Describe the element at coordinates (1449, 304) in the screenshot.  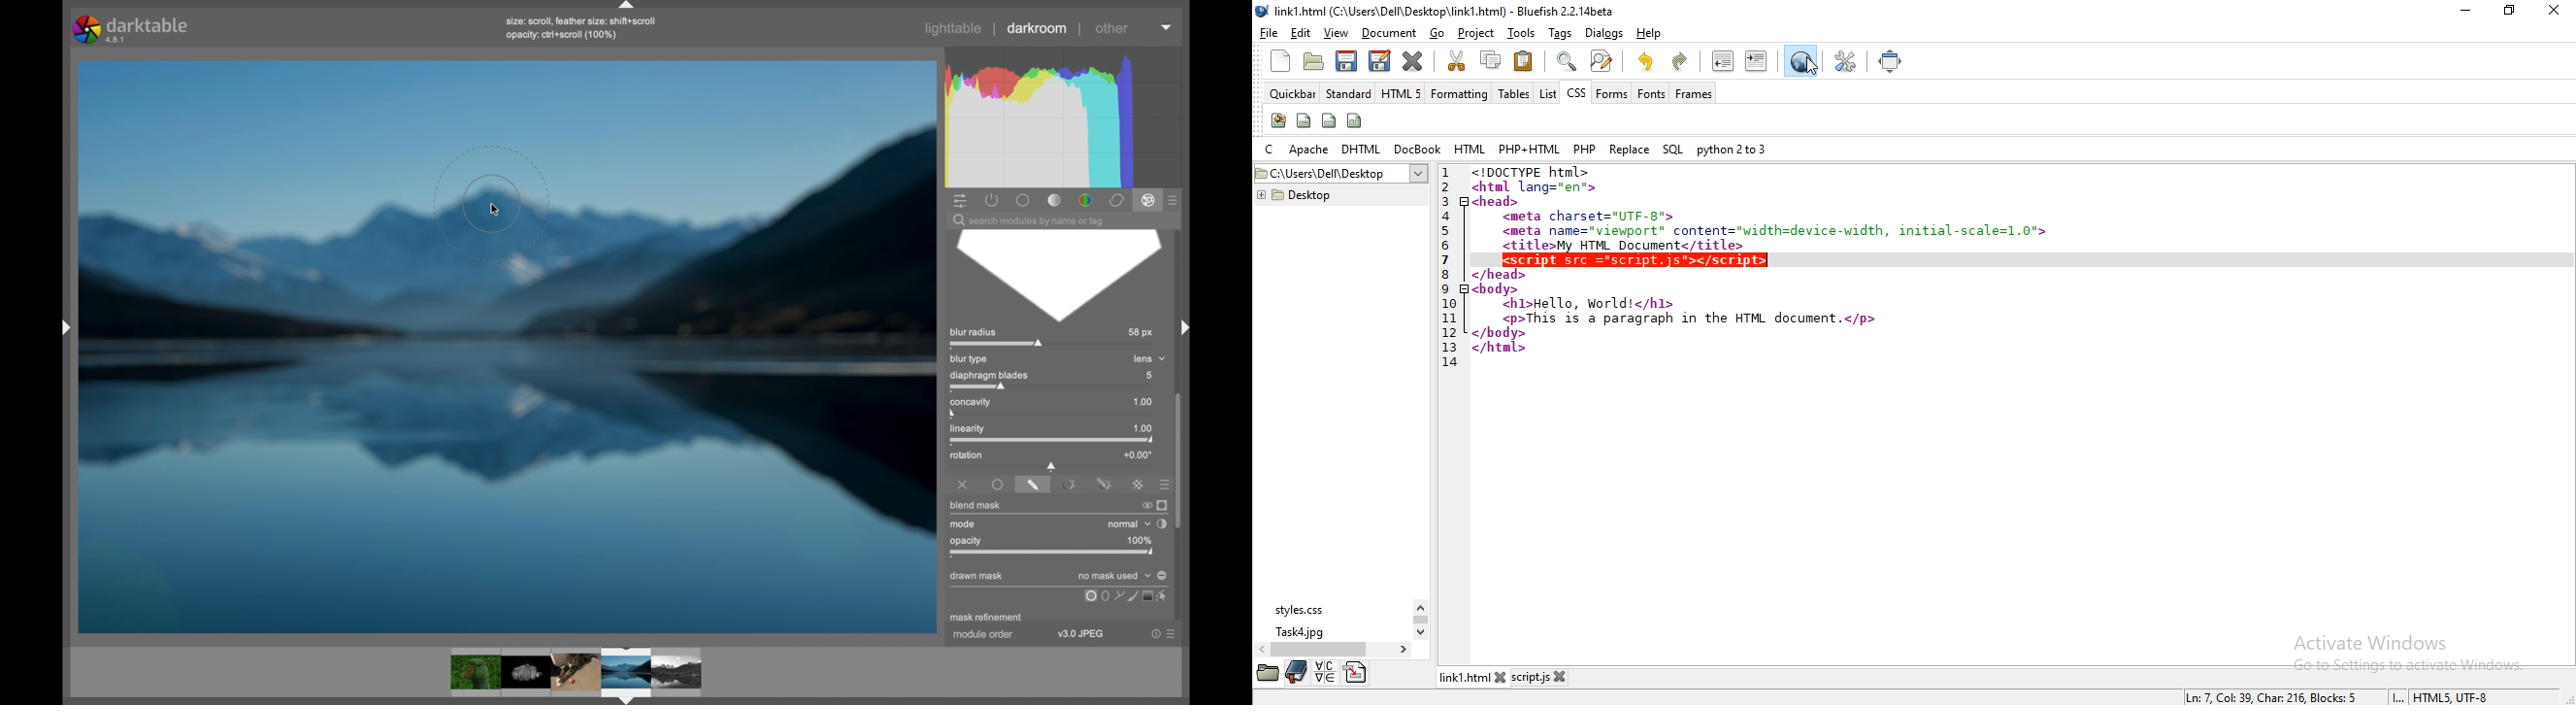
I see `10` at that location.